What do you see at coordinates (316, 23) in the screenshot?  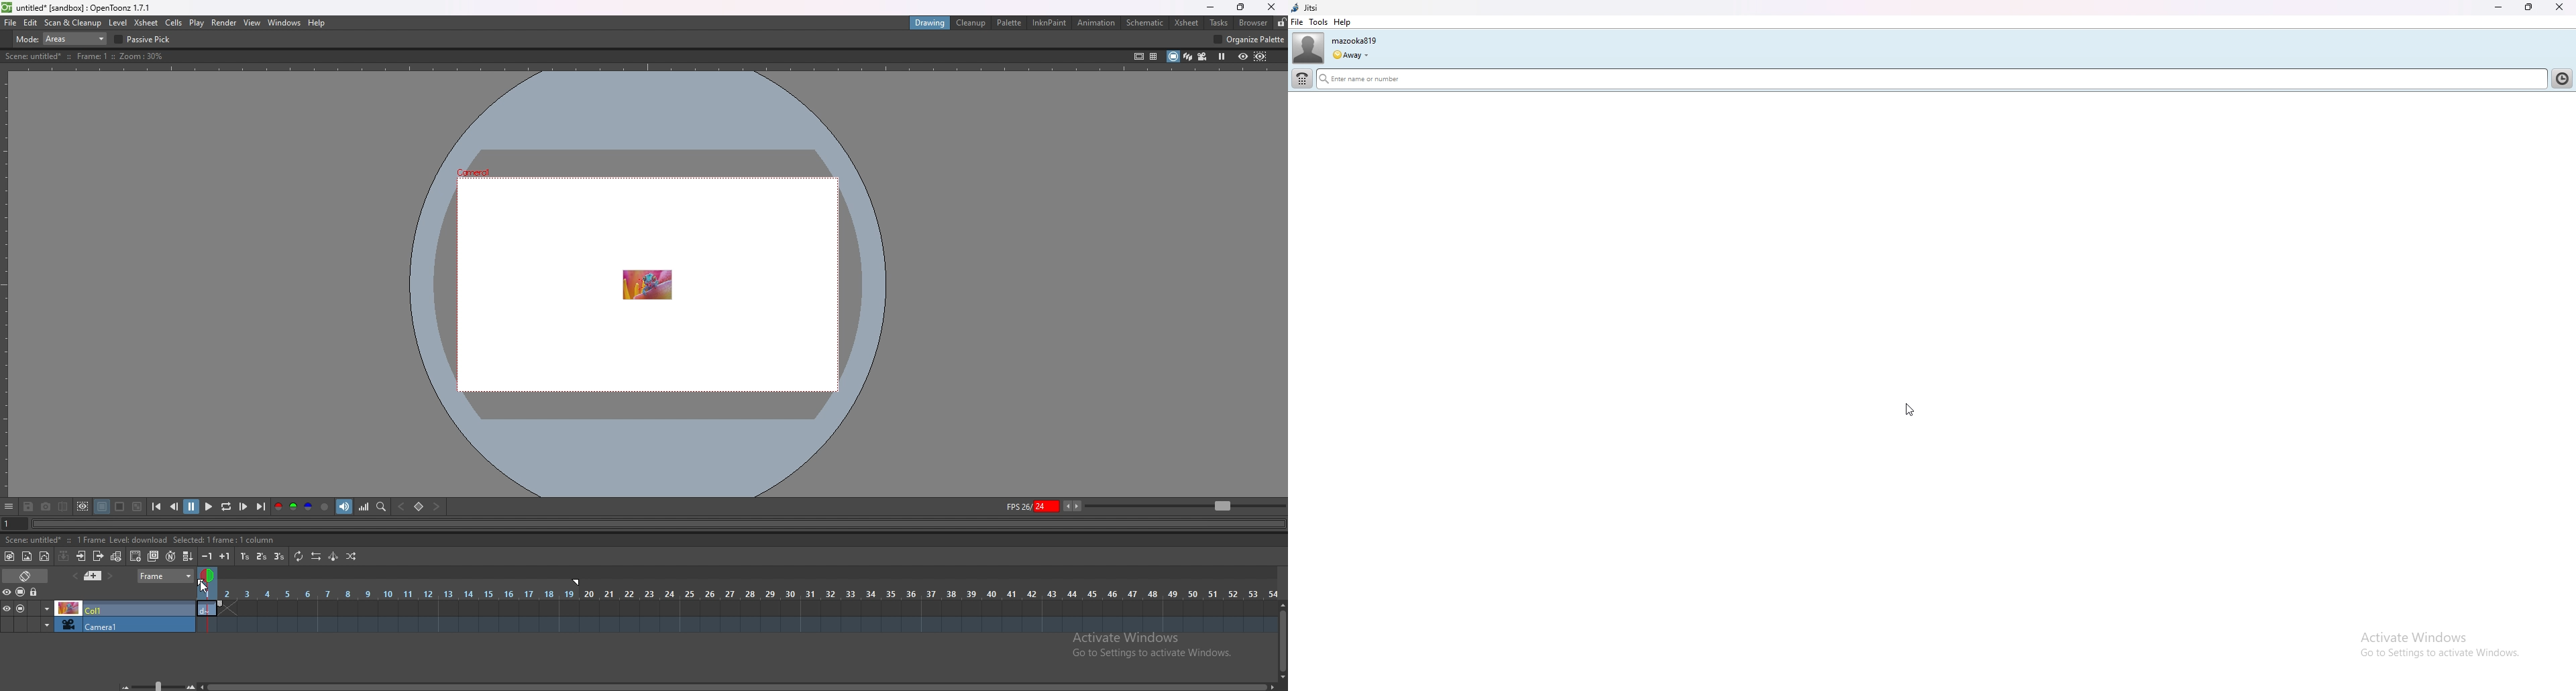 I see `help` at bounding box center [316, 23].